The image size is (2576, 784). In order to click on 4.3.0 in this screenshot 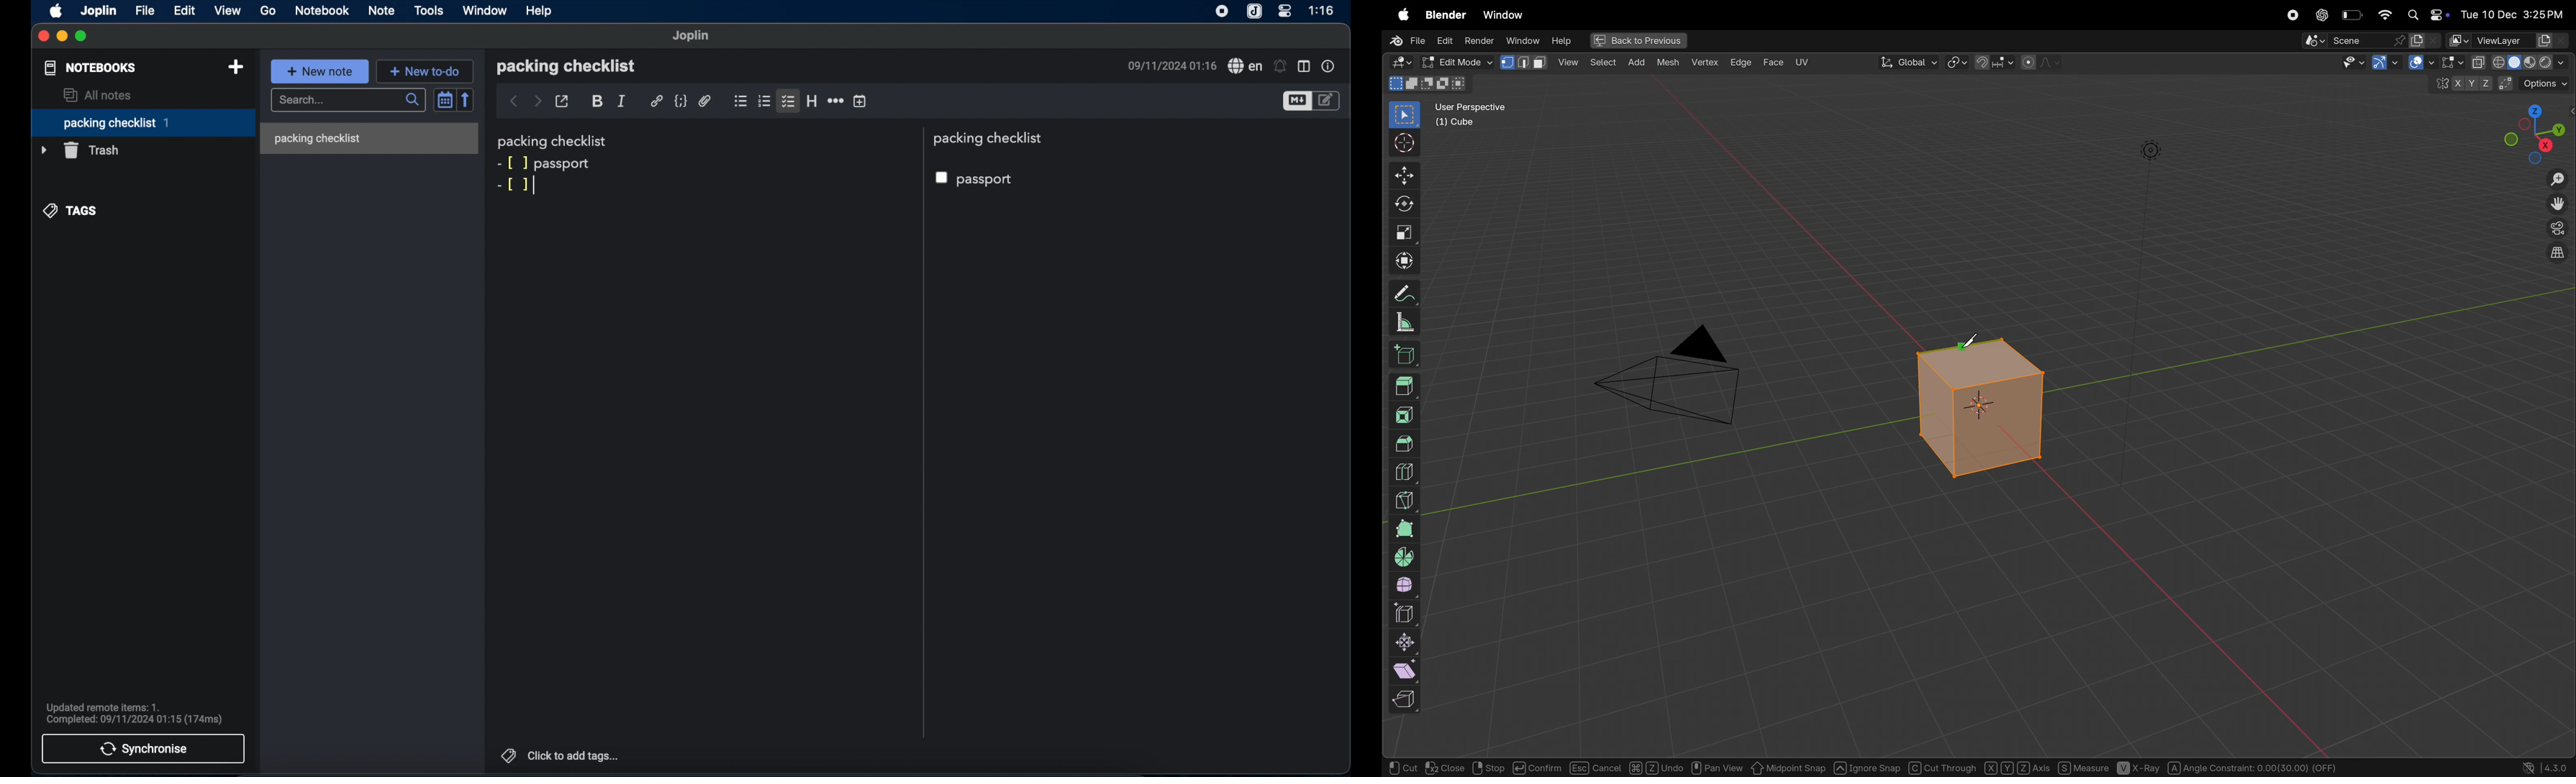, I will do `click(2559, 767)`.